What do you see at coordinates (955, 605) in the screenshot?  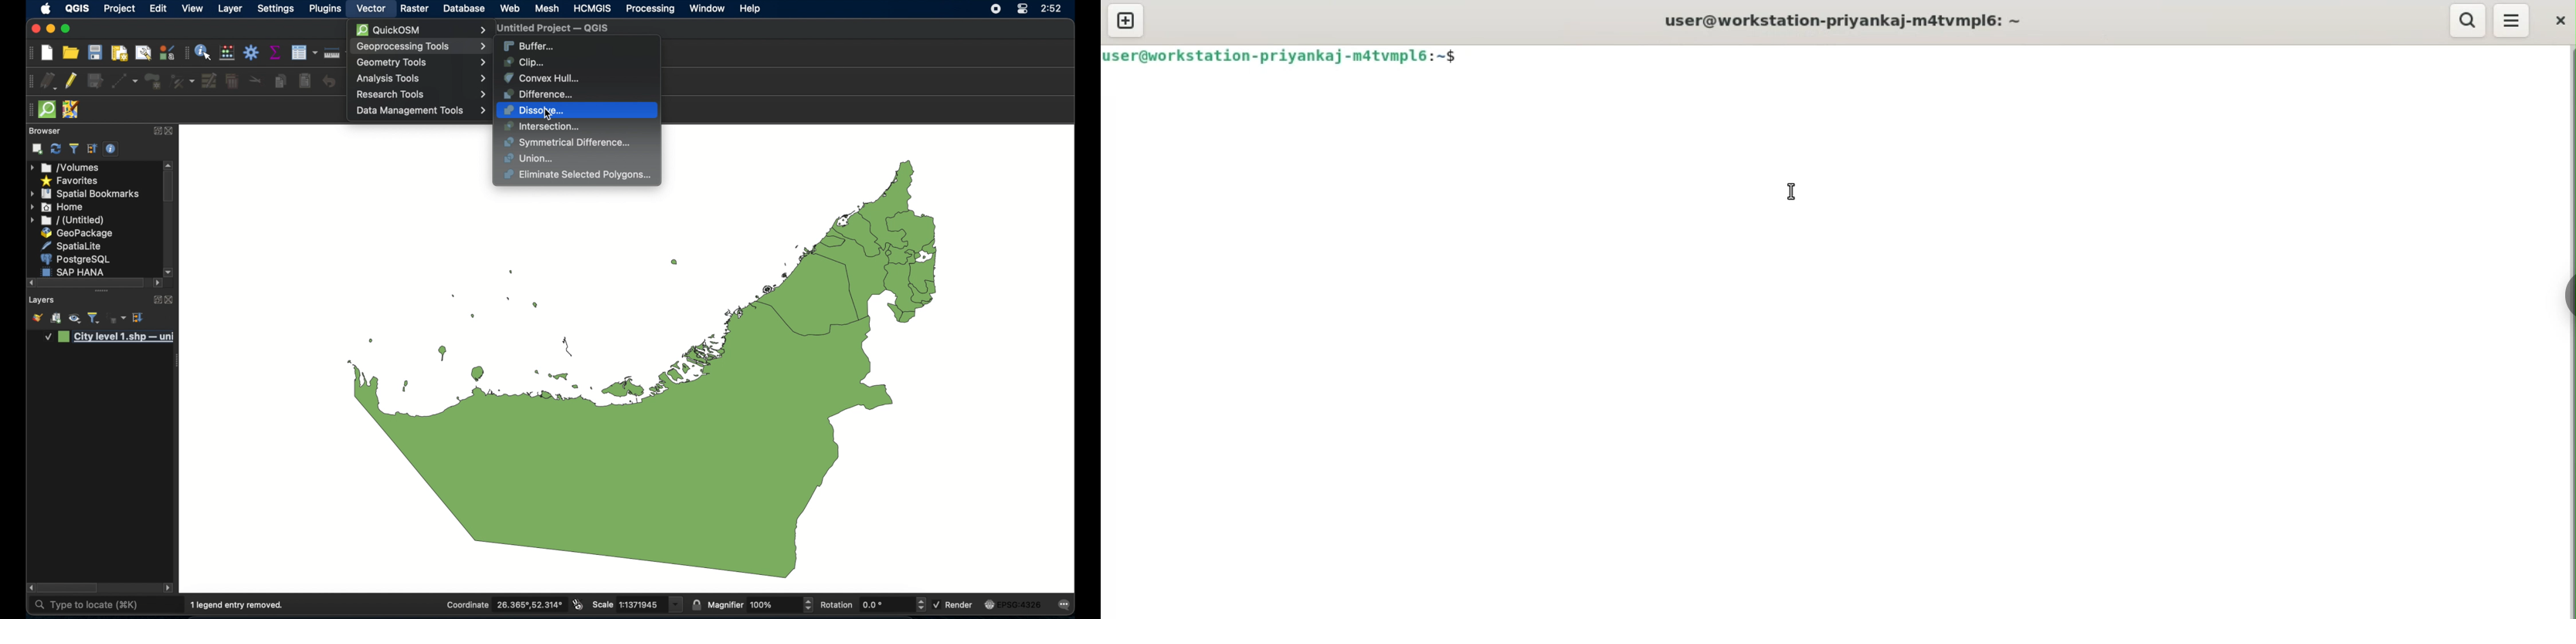 I see `render` at bounding box center [955, 605].